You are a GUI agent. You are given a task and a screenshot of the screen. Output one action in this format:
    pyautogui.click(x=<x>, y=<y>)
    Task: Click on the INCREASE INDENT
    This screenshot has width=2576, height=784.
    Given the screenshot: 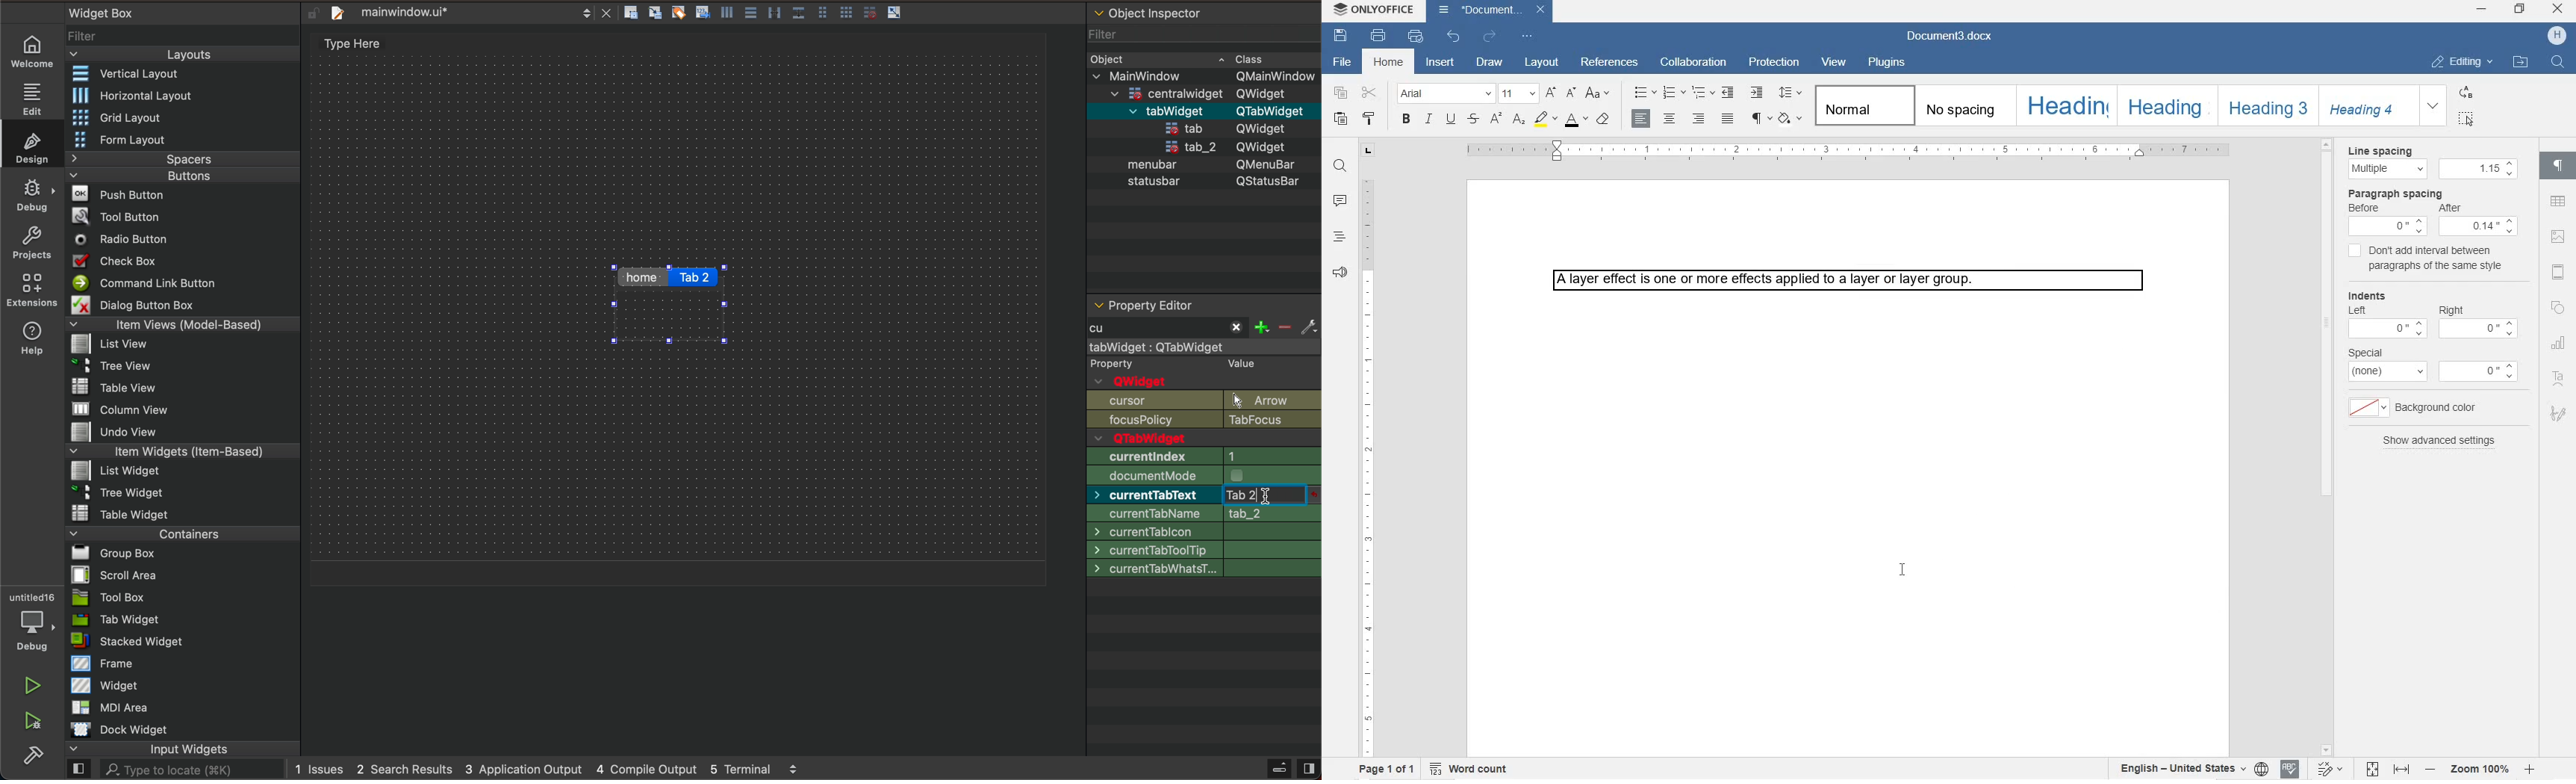 What is the action you would take?
    pyautogui.click(x=1757, y=93)
    